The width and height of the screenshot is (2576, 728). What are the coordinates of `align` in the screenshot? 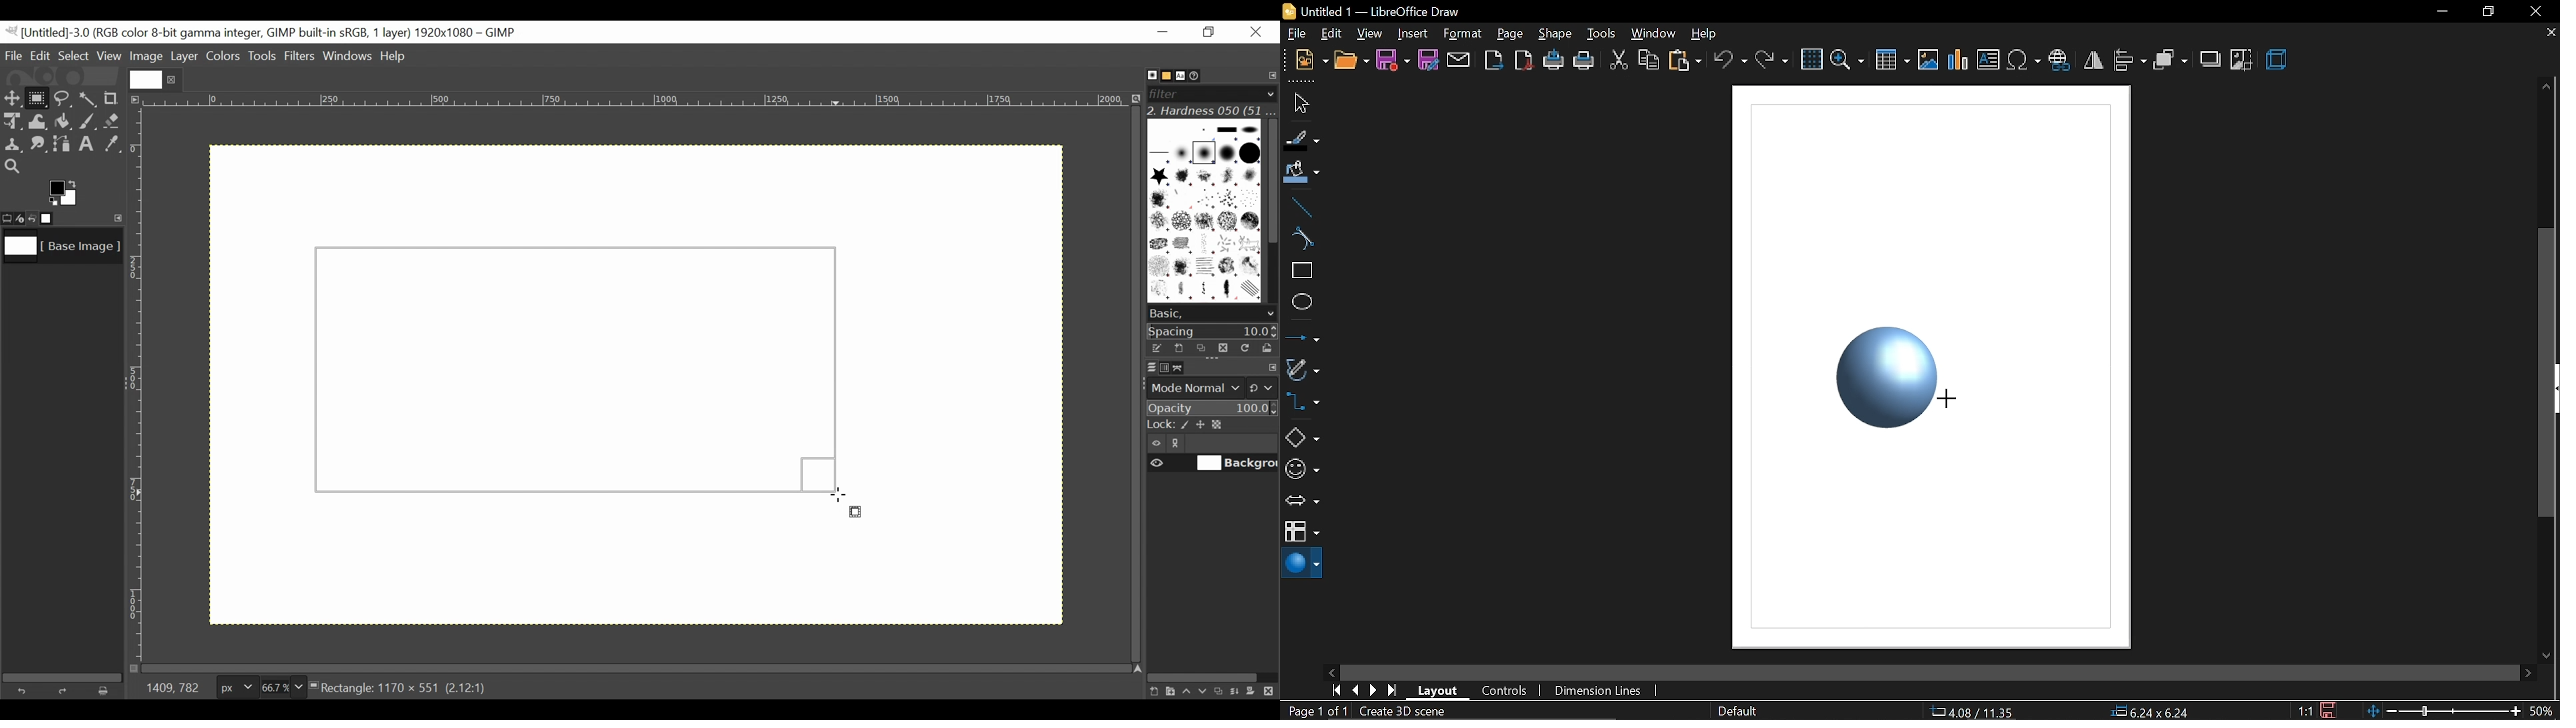 It's located at (2130, 59).